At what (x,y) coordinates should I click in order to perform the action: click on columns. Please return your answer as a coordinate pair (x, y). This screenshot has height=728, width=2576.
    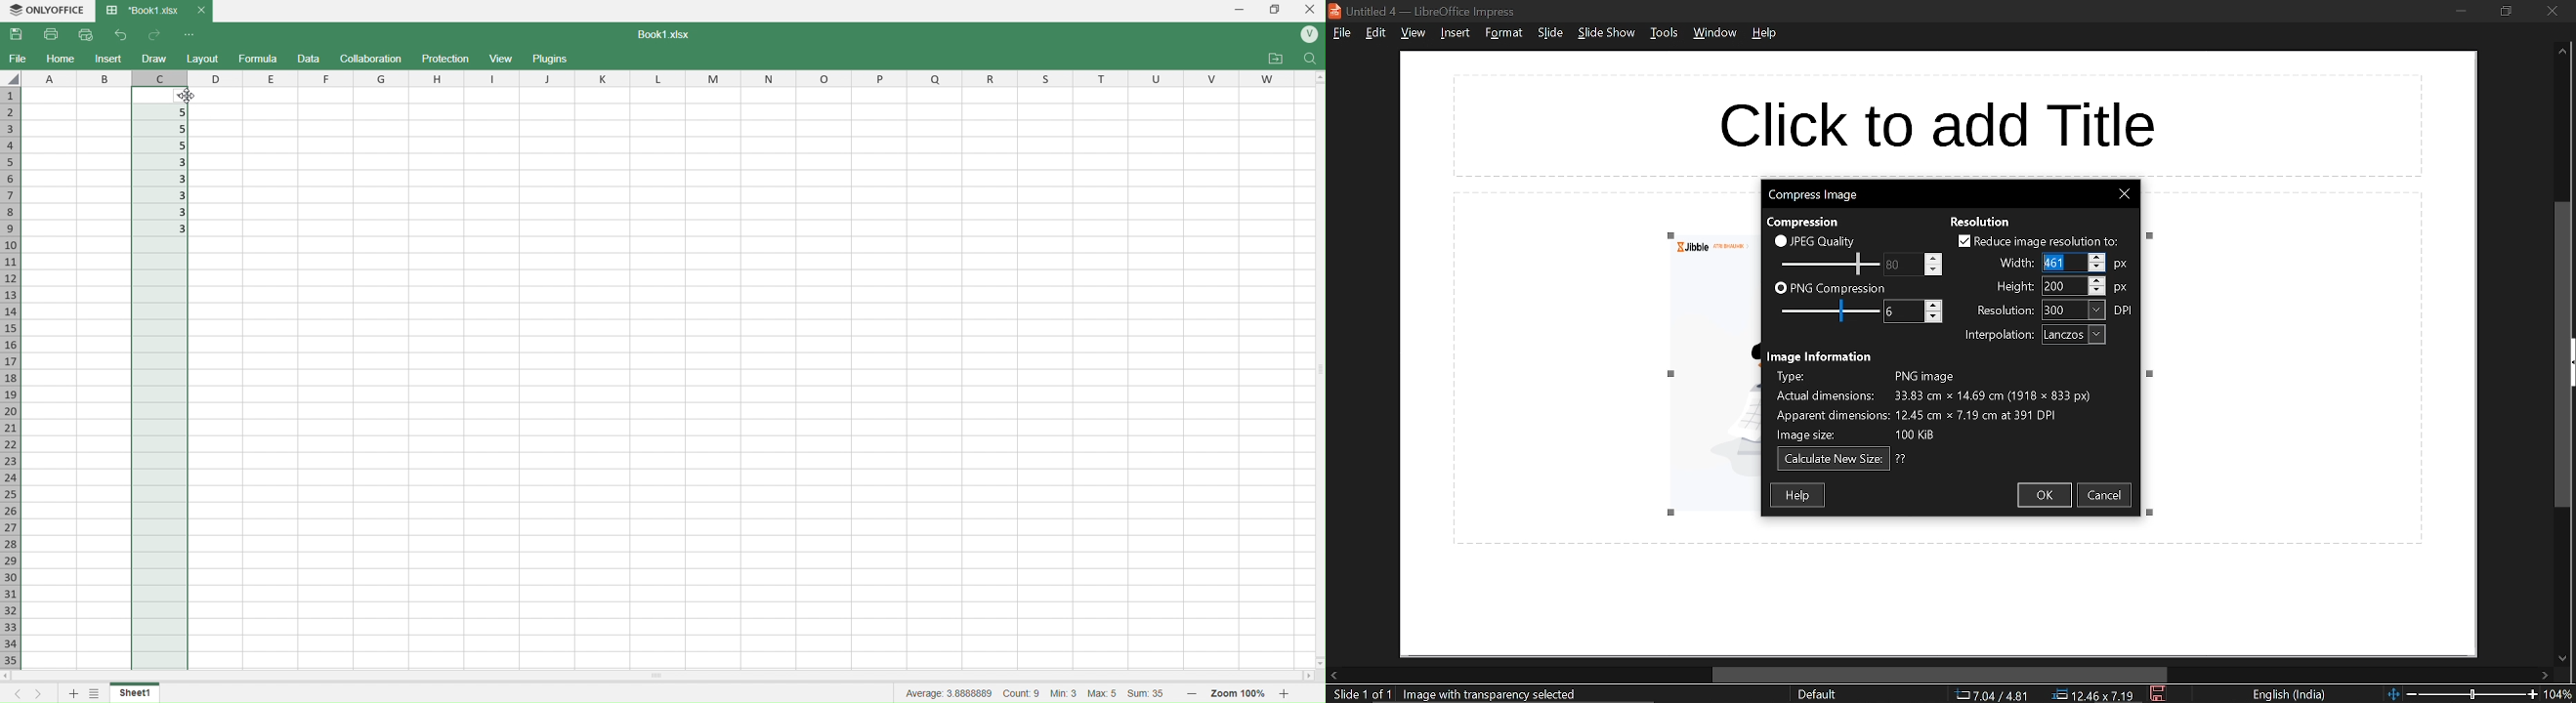
    Looking at the image, I should click on (78, 77).